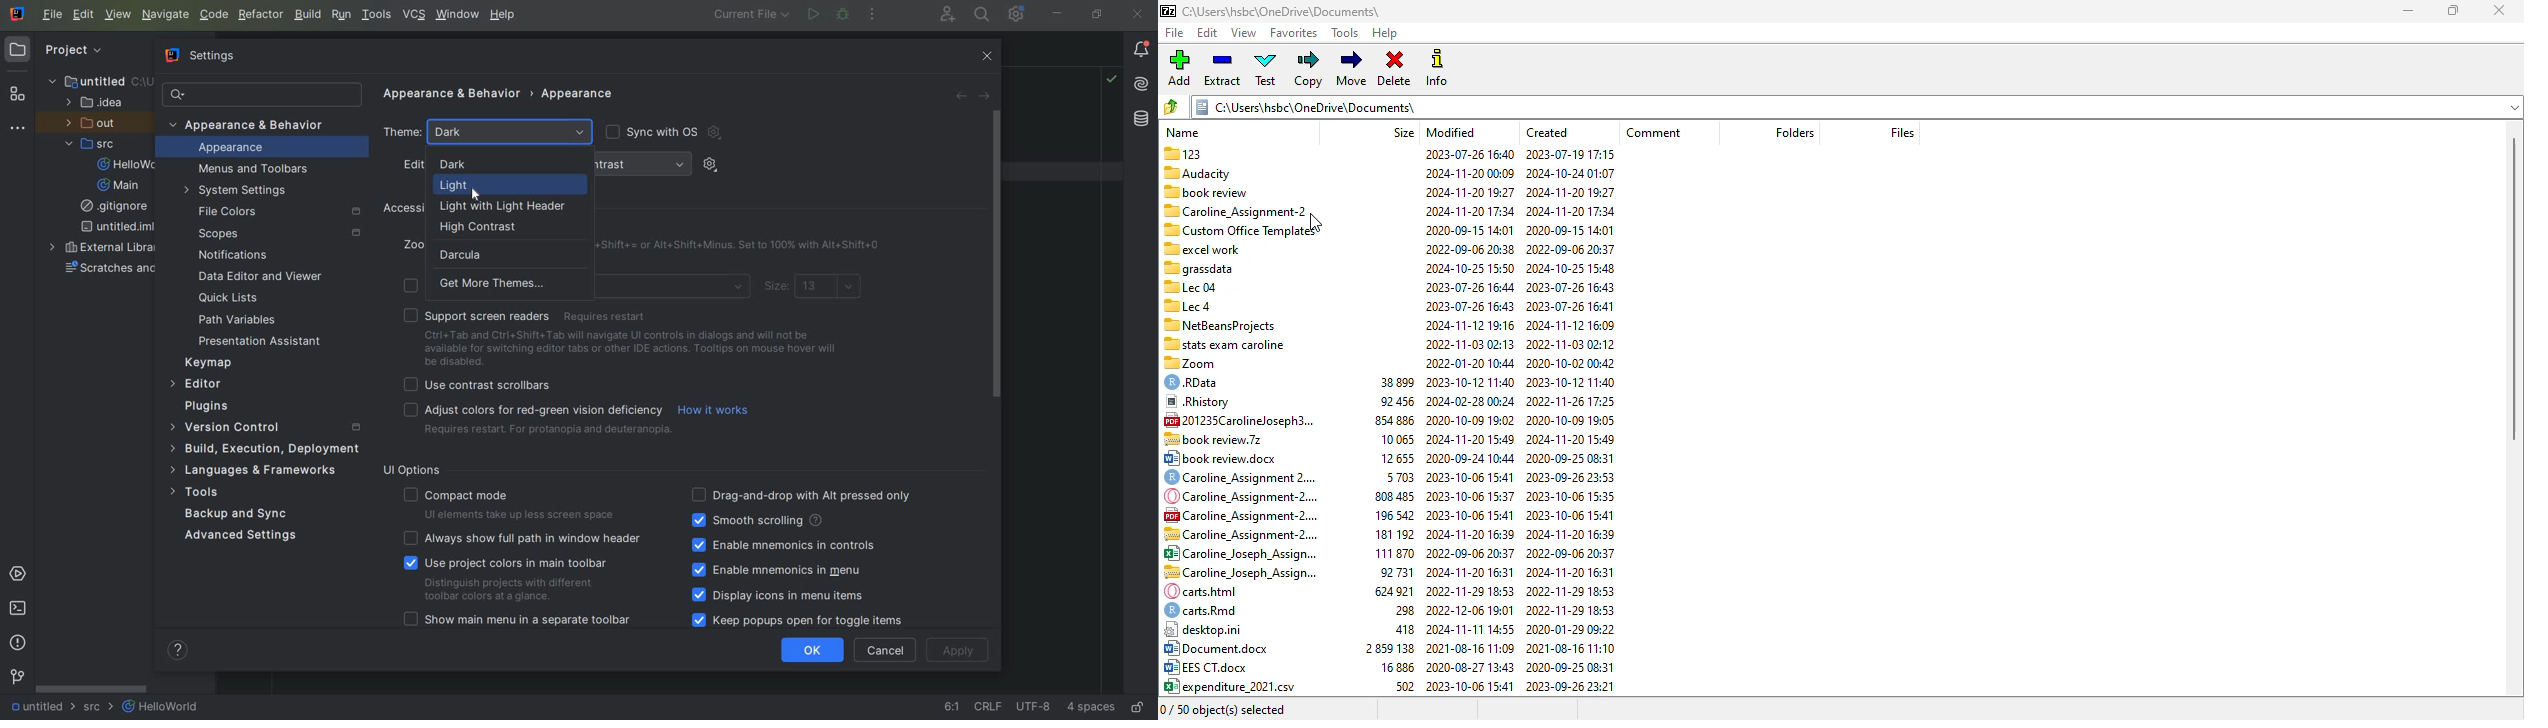 This screenshot has width=2548, height=728. I want to click on 2024-10-24 01:07, so click(1574, 172).